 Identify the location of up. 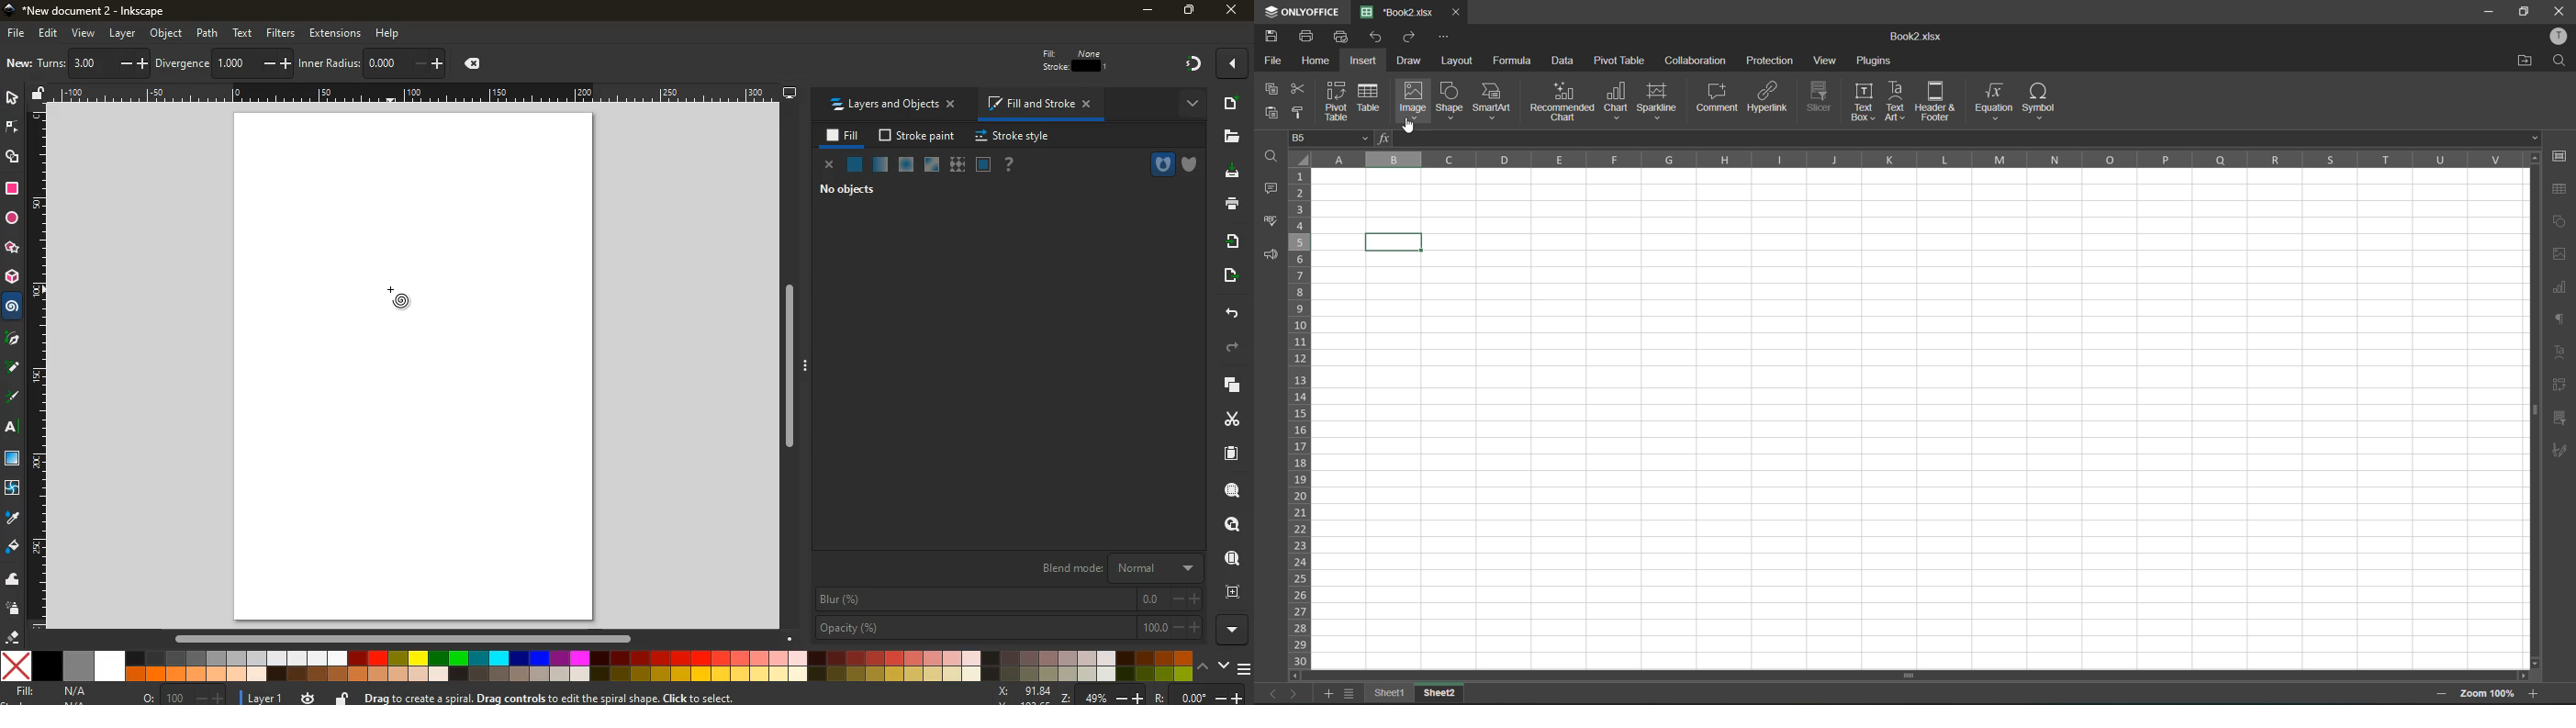
(1205, 666).